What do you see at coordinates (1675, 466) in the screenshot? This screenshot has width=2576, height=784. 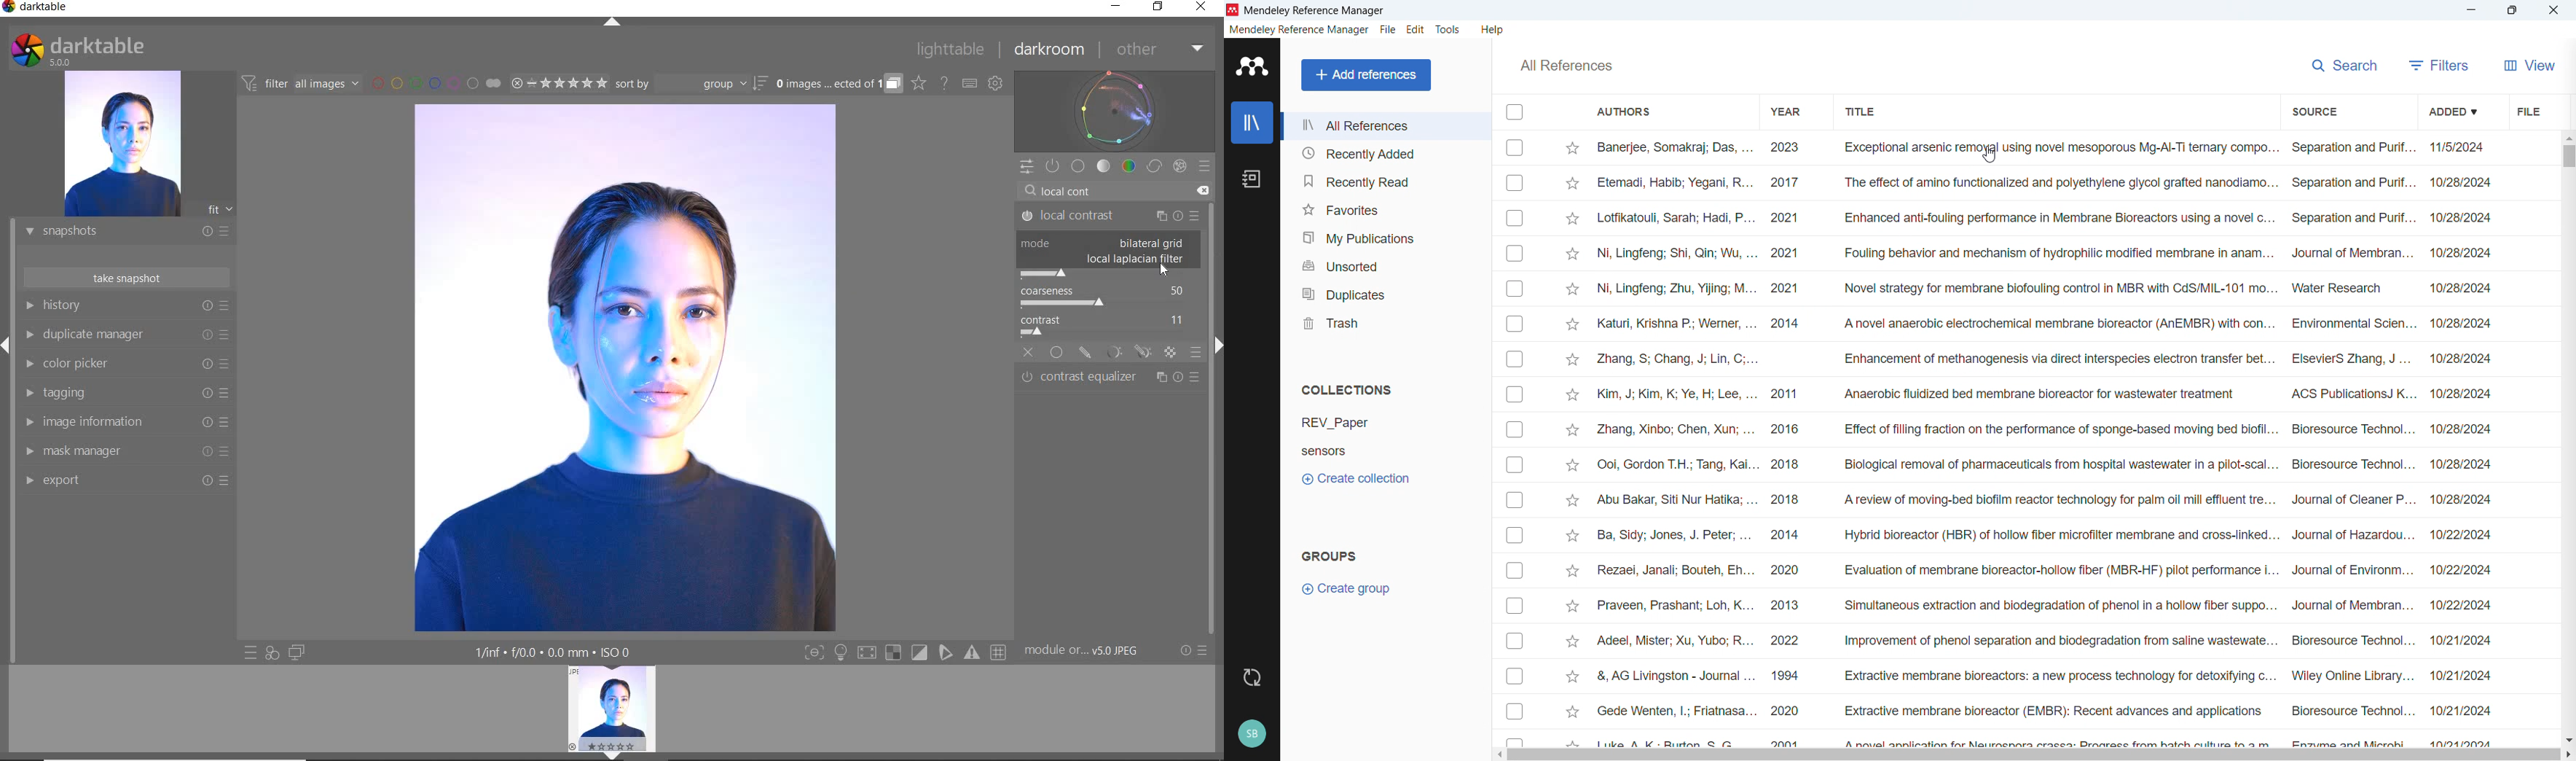 I see `ooi,gordon t.h,tang,kai` at bounding box center [1675, 466].